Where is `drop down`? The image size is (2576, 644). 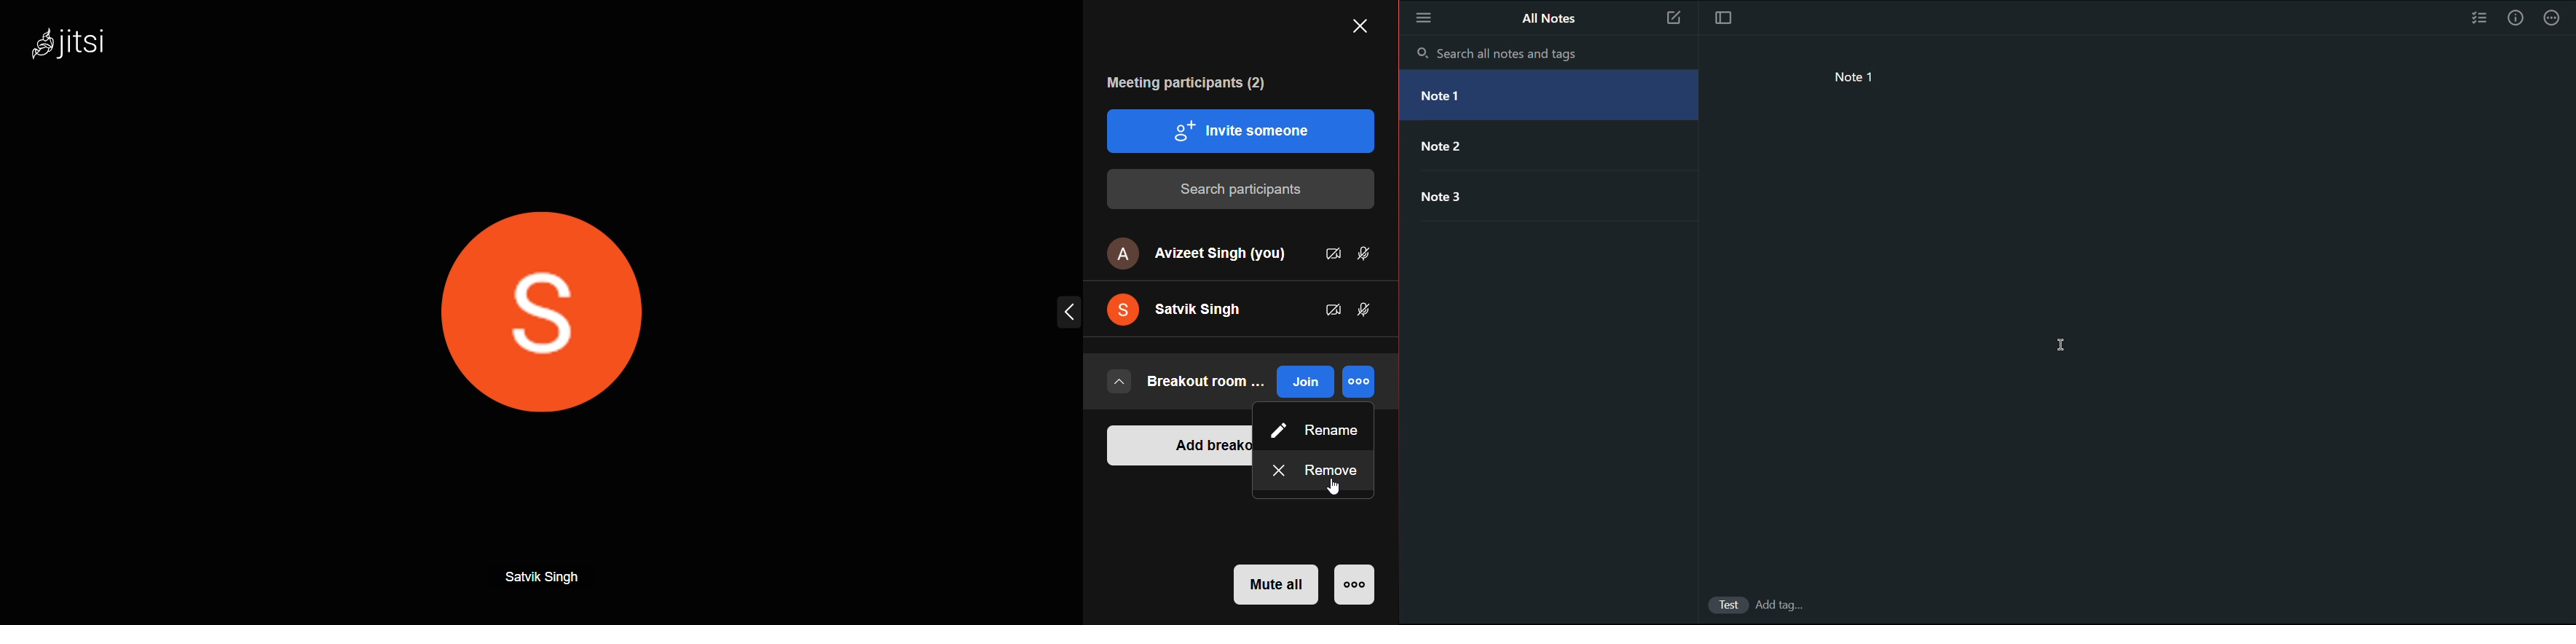
drop down is located at coordinates (1119, 380).